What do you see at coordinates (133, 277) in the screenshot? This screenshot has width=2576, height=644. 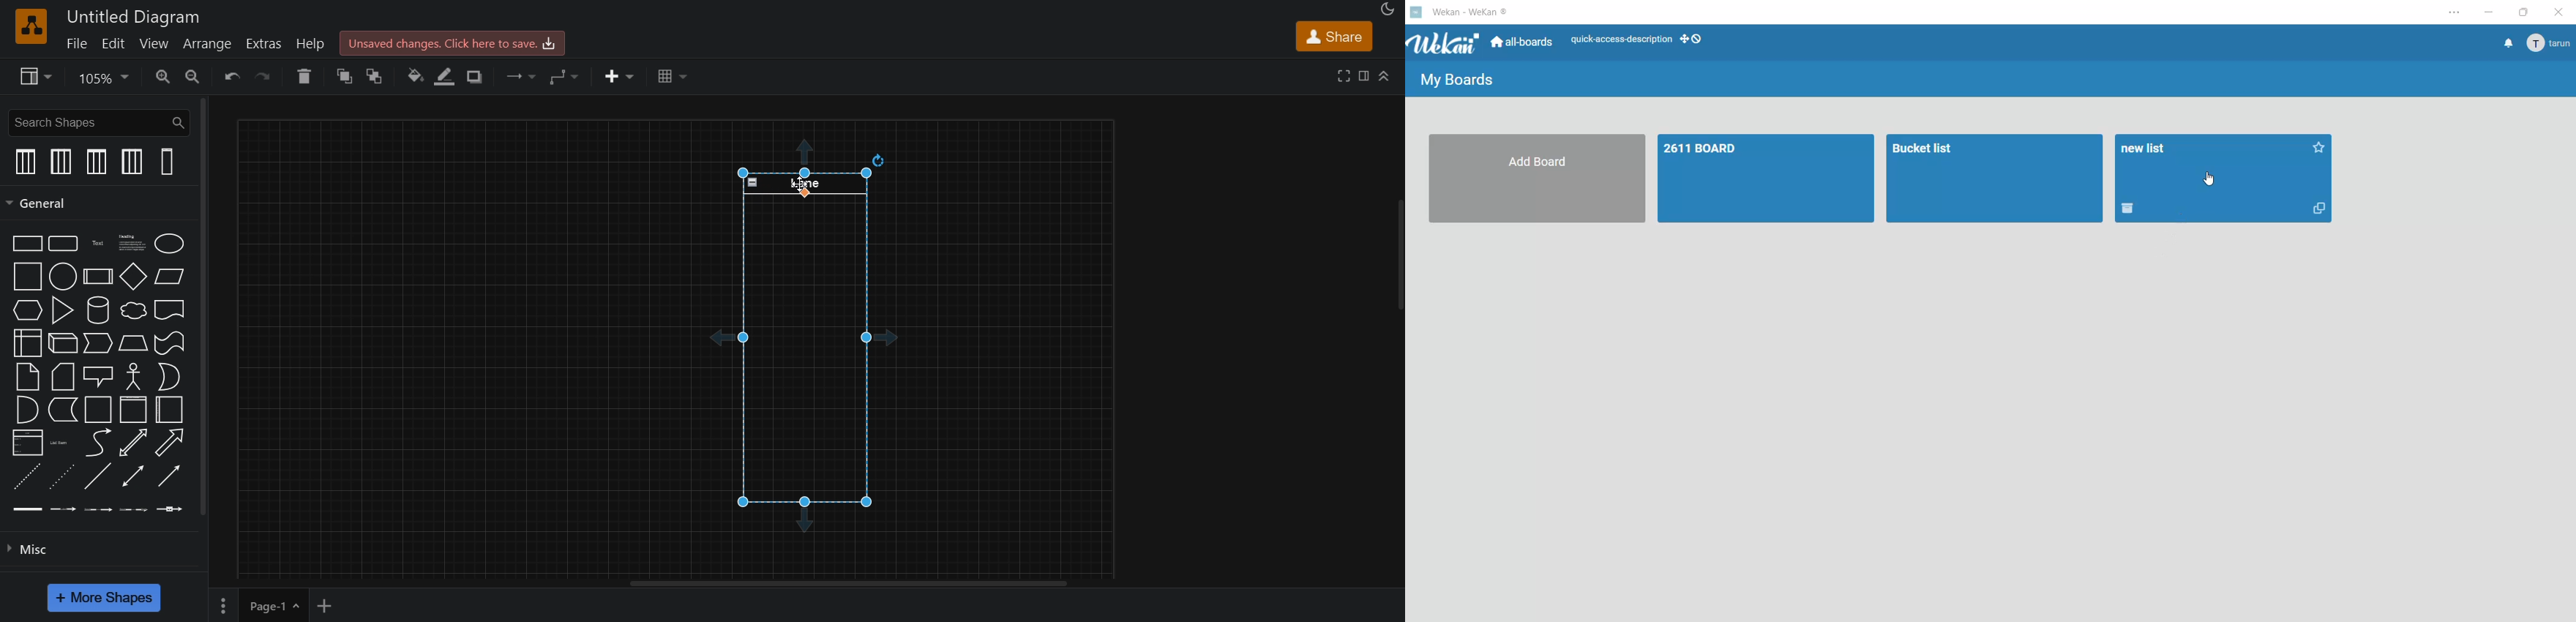 I see `diamond` at bounding box center [133, 277].